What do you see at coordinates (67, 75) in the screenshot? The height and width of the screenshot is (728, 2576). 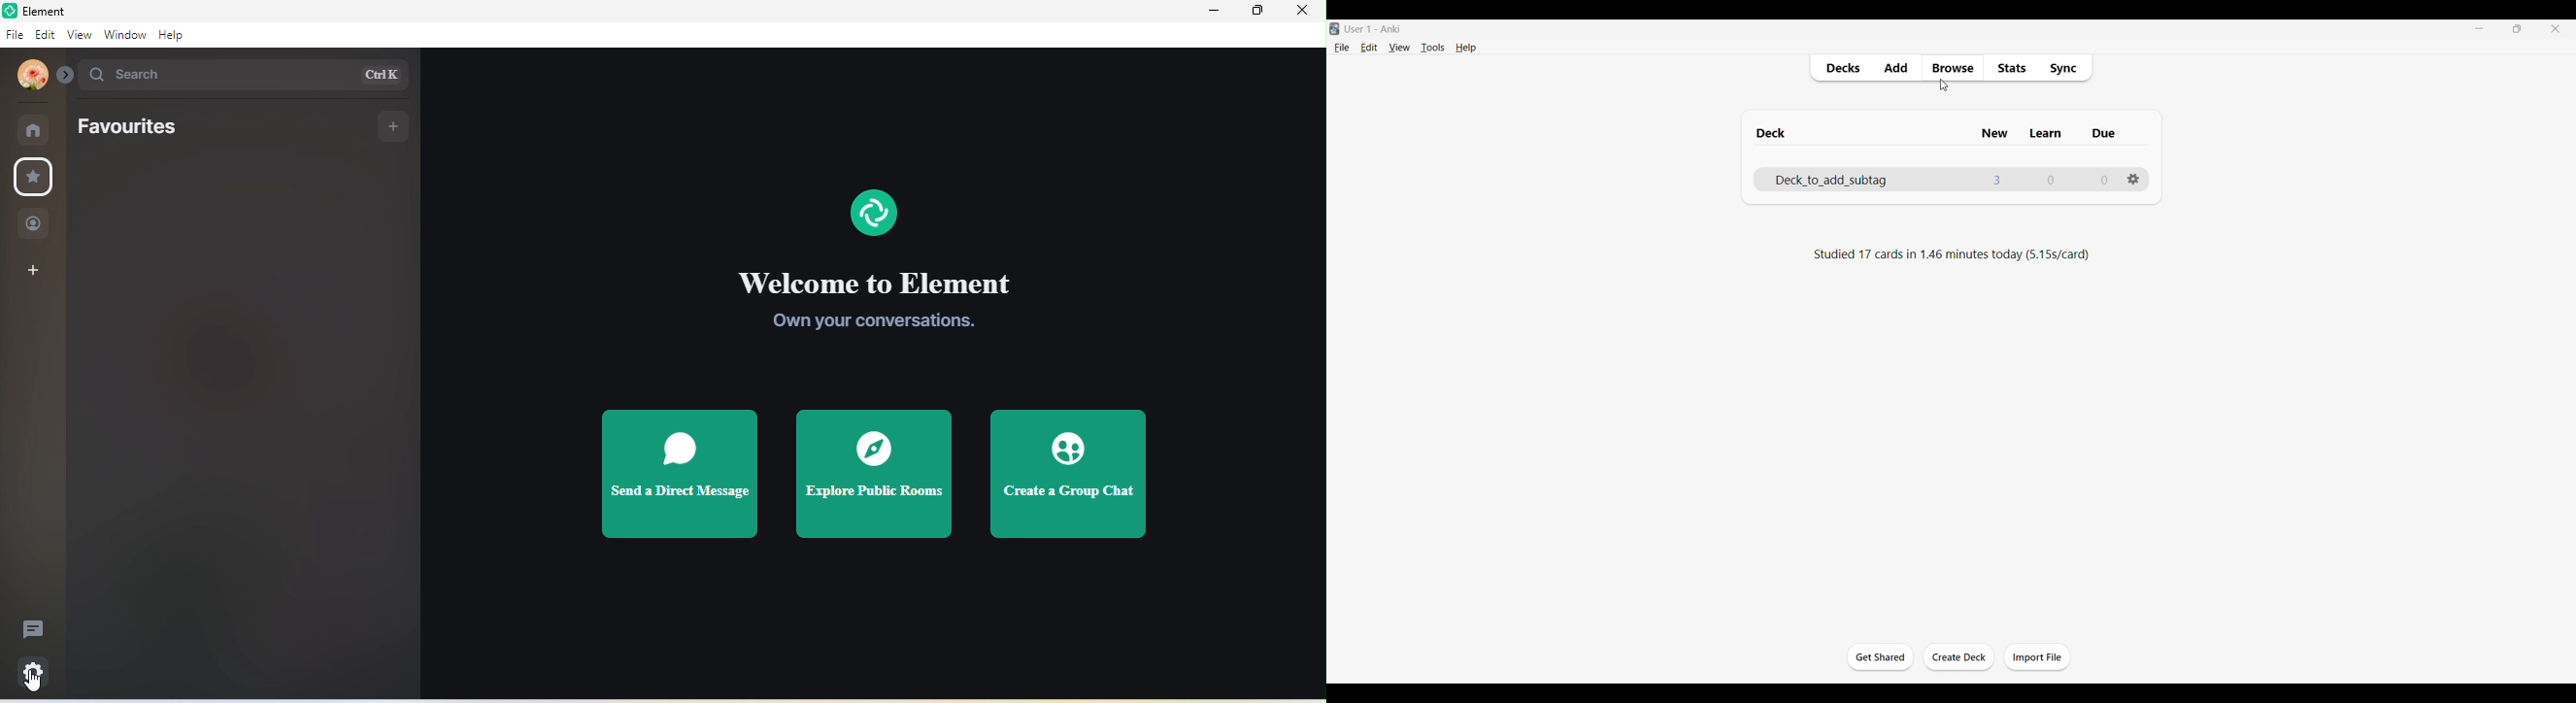 I see `drop down` at bounding box center [67, 75].